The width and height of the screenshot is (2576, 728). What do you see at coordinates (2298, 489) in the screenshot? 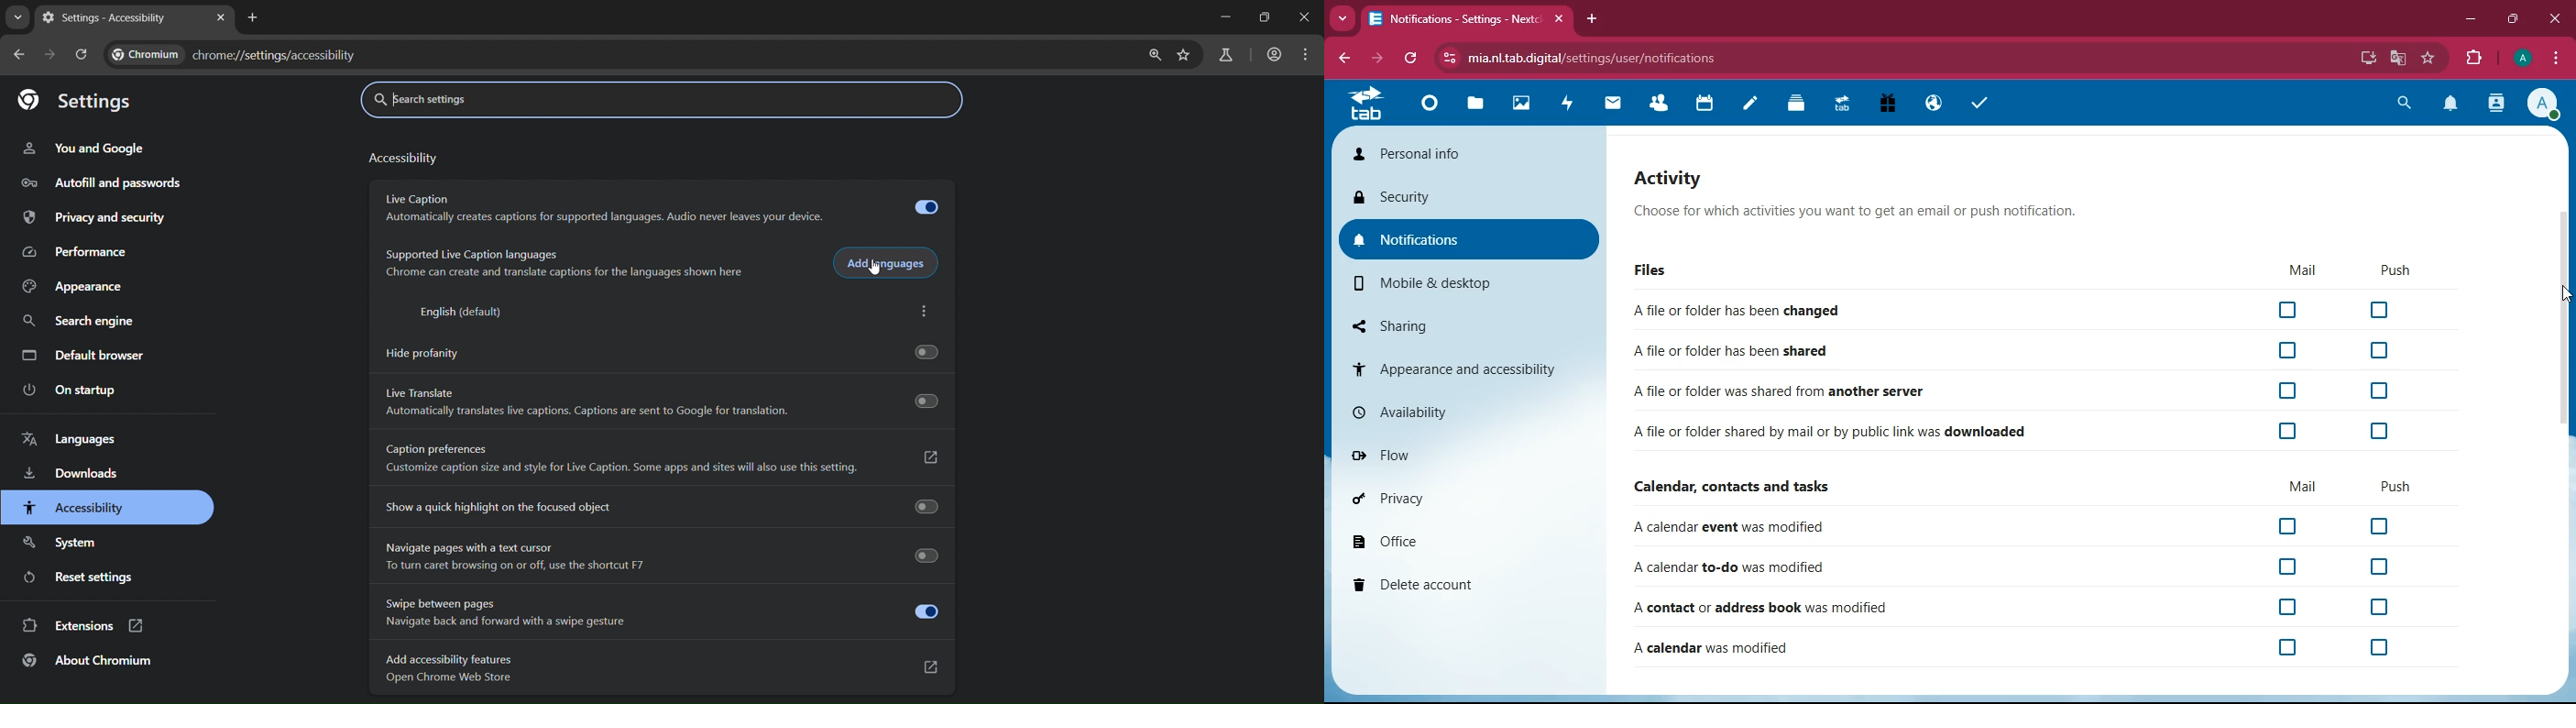
I see `mail` at bounding box center [2298, 489].